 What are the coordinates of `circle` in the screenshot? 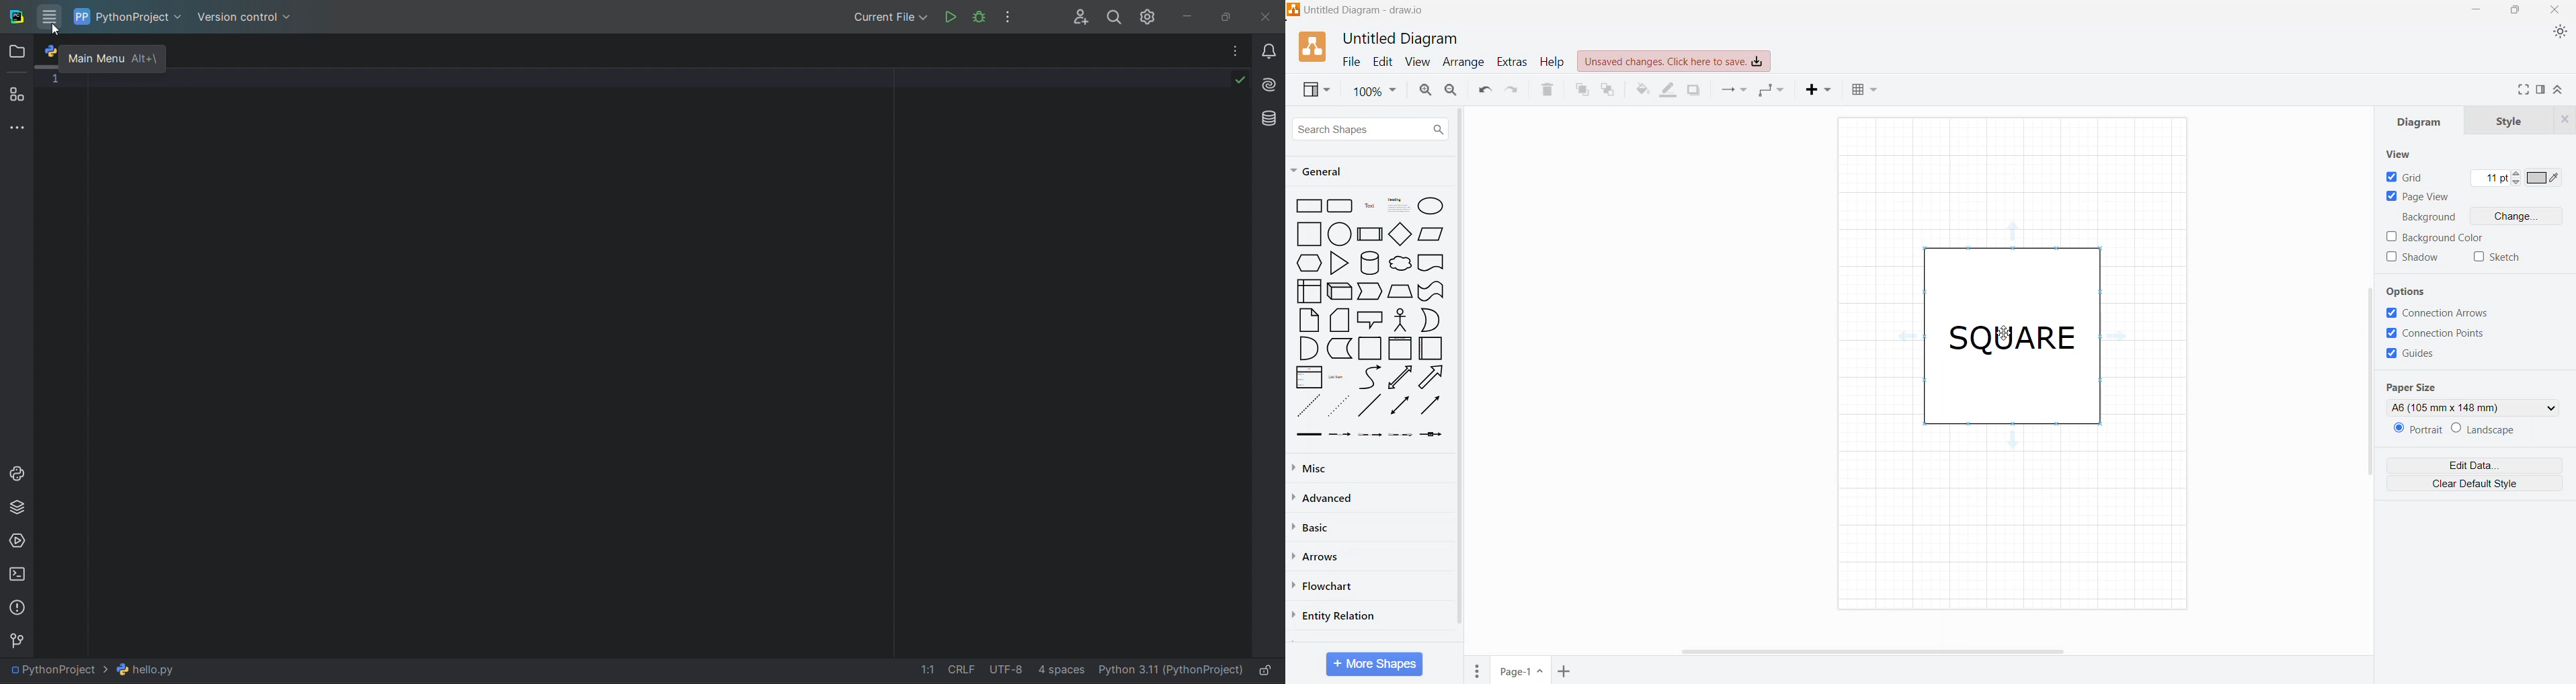 It's located at (1340, 233).